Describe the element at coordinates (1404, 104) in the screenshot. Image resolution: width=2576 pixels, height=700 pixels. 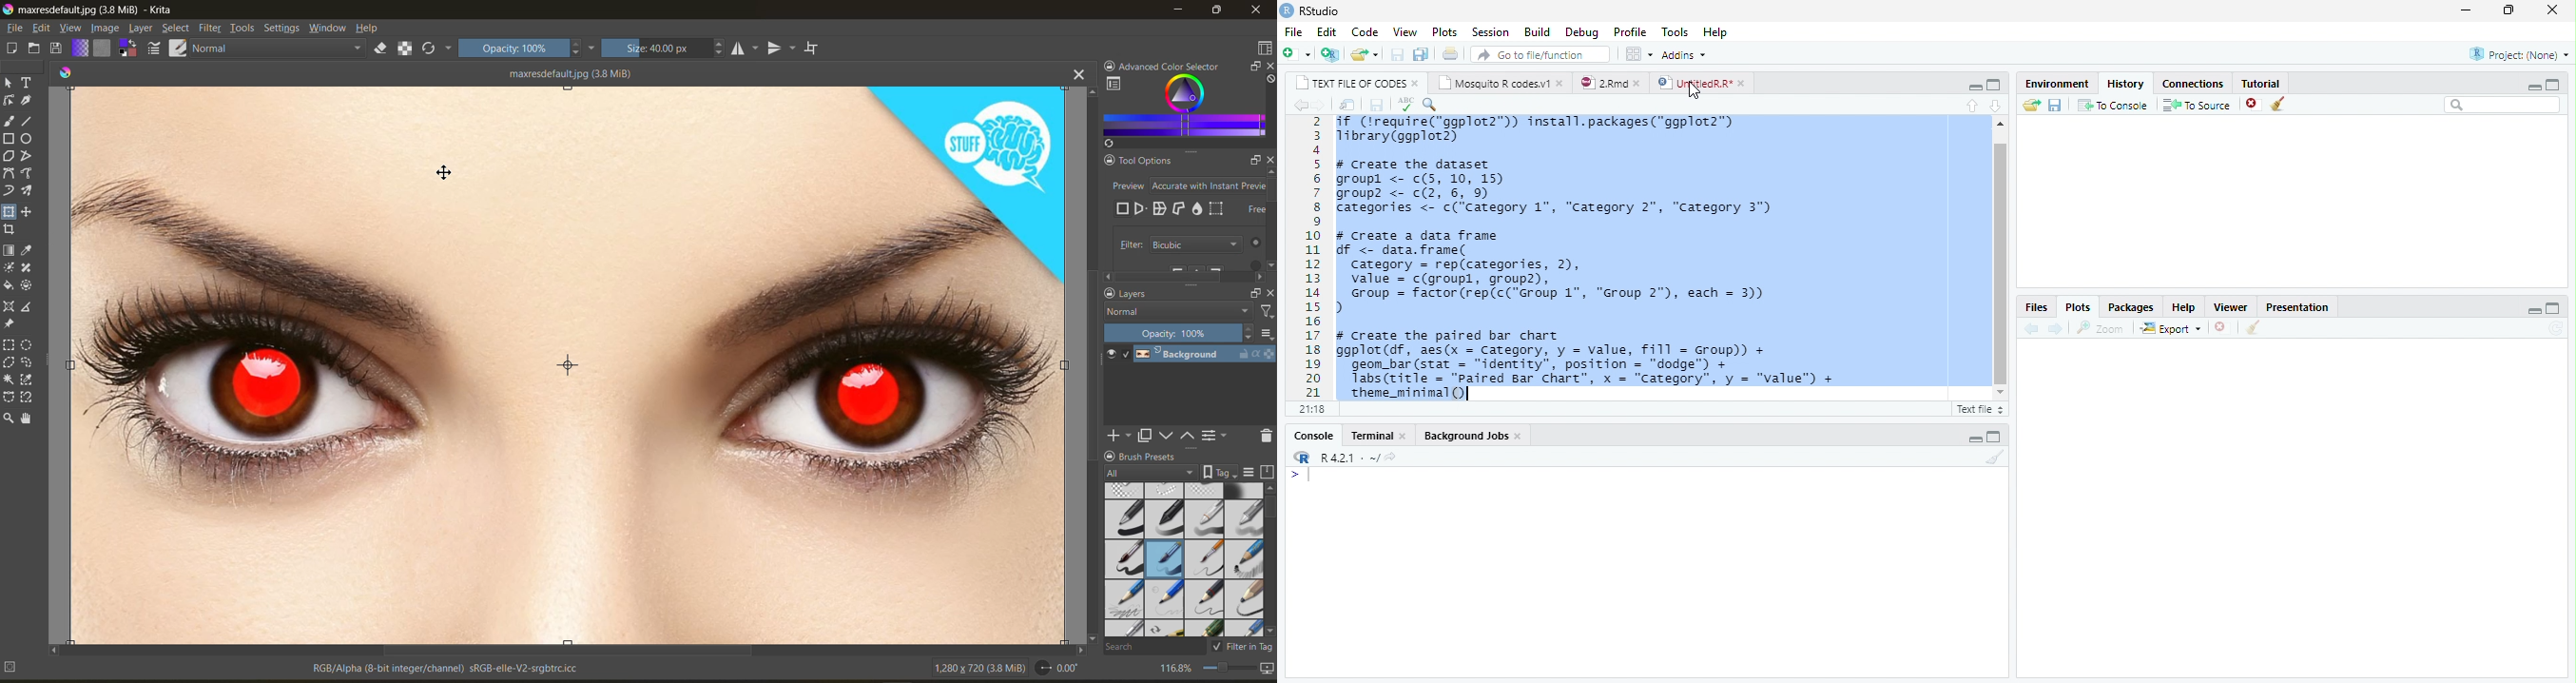
I see `corect spellings` at that location.